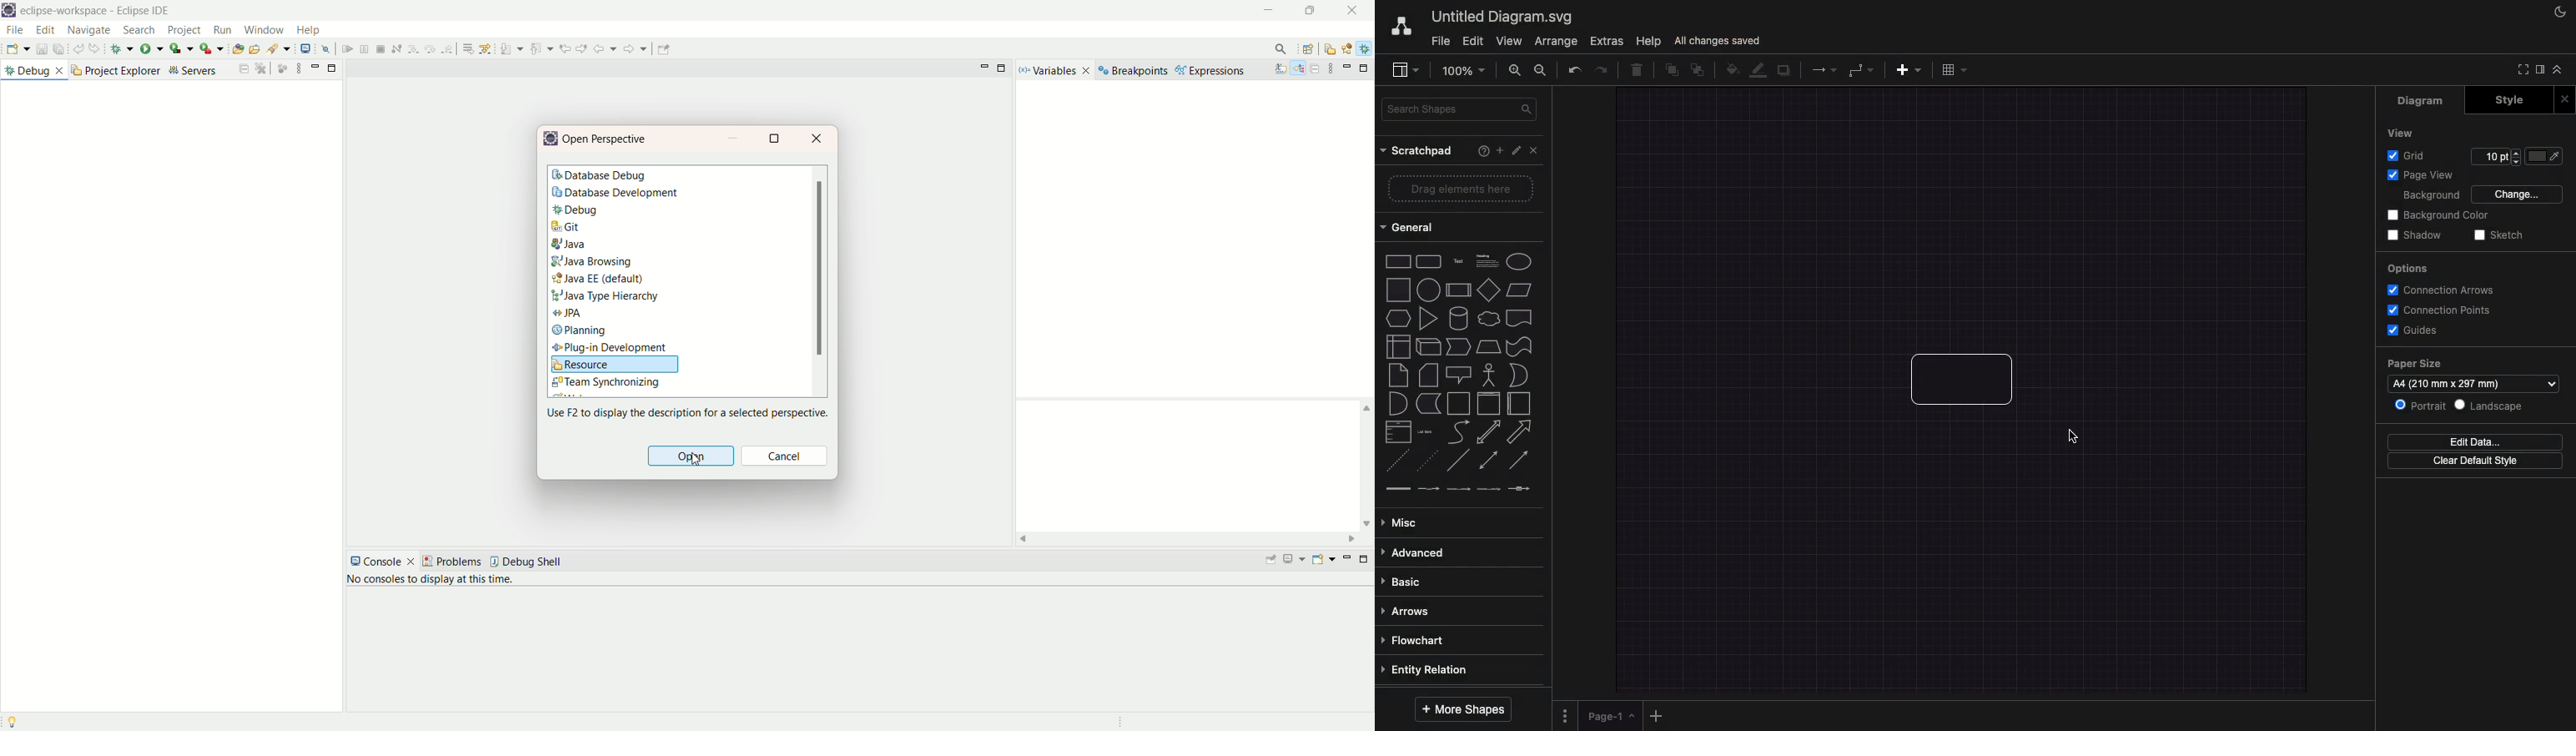  What do you see at coordinates (266, 30) in the screenshot?
I see `window` at bounding box center [266, 30].